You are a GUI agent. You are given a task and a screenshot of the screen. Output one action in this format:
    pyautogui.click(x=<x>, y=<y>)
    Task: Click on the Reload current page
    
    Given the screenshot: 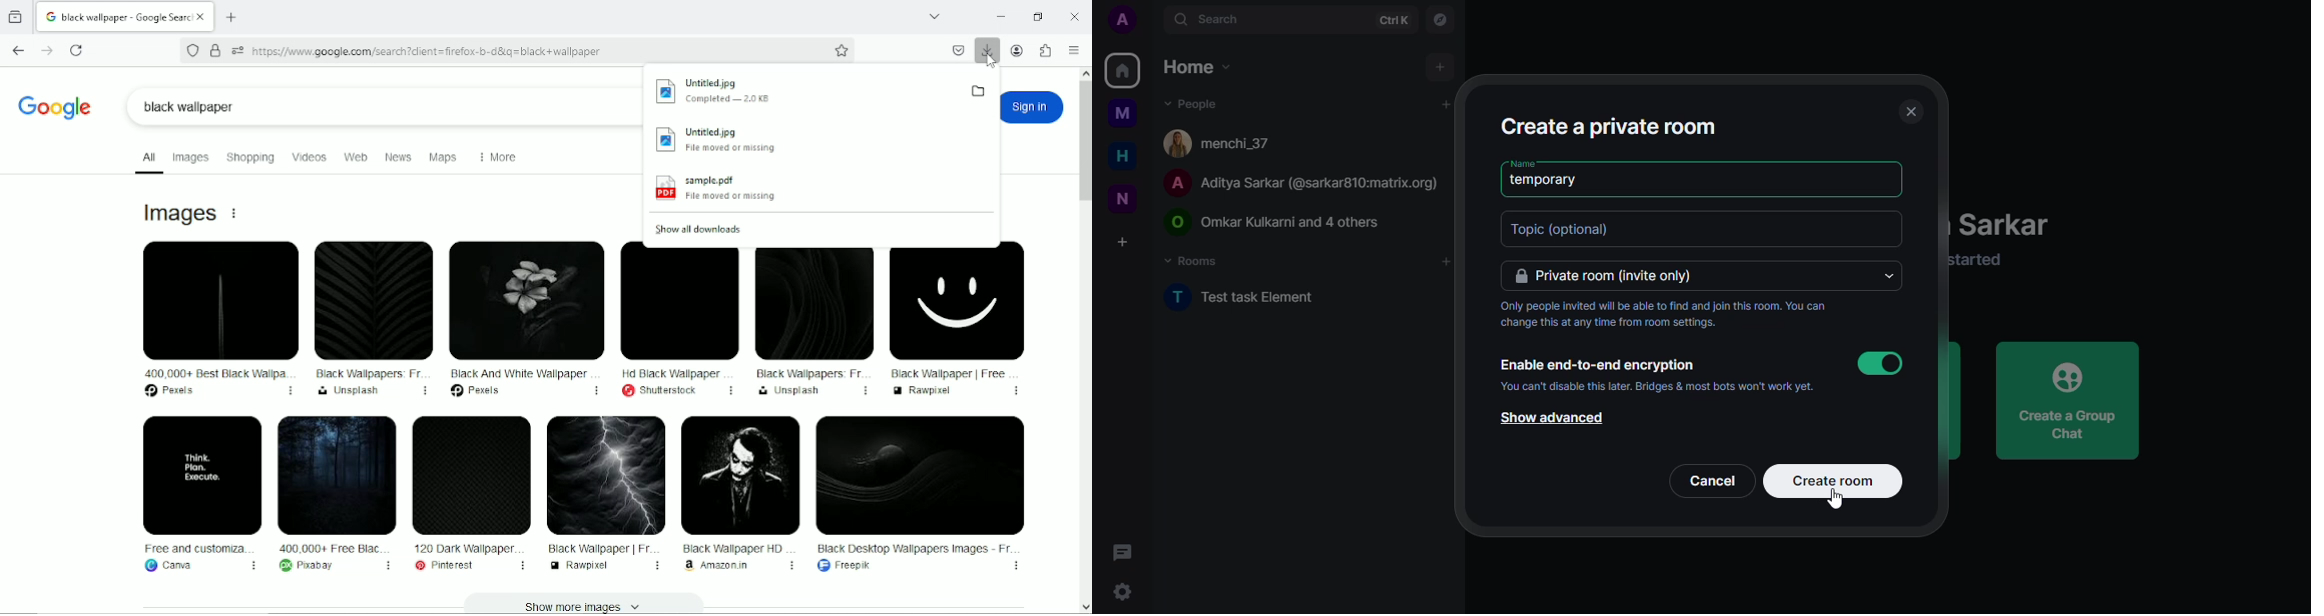 What is the action you would take?
    pyautogui.click(x=78, y=49)
    